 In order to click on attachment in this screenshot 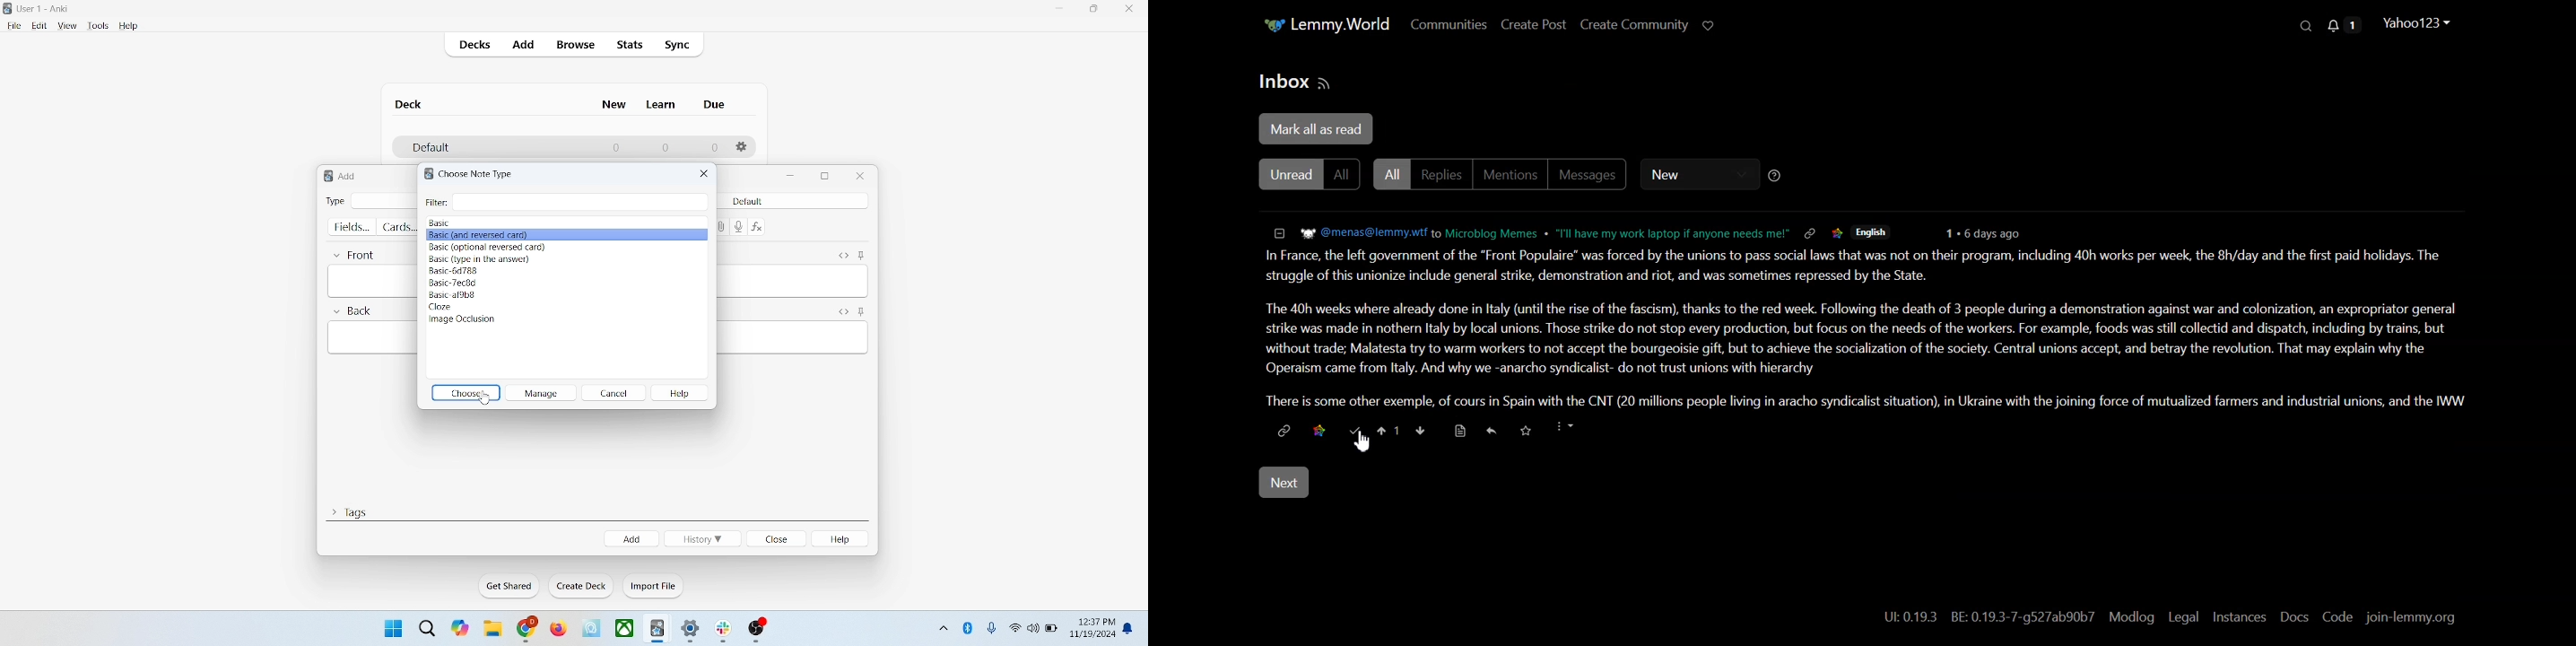, I will do `click(721, 226)`.